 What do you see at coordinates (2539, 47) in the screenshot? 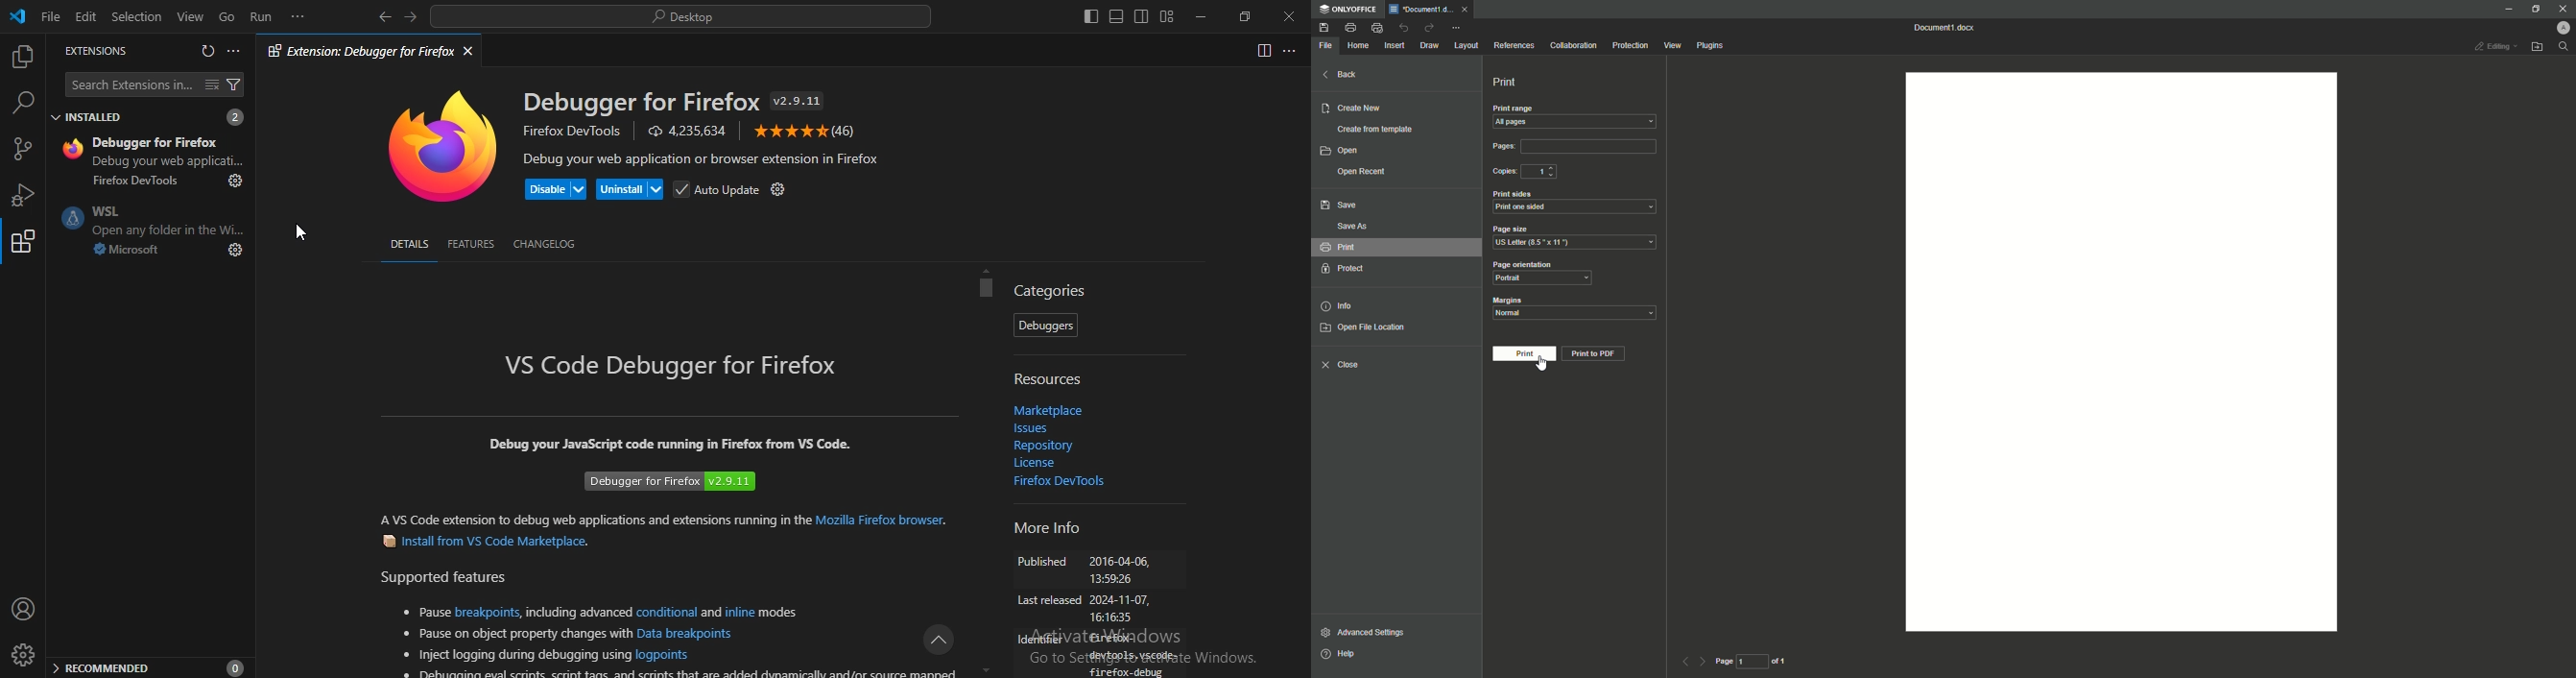
I see `Open file location` at bounding box center [2539, 47].